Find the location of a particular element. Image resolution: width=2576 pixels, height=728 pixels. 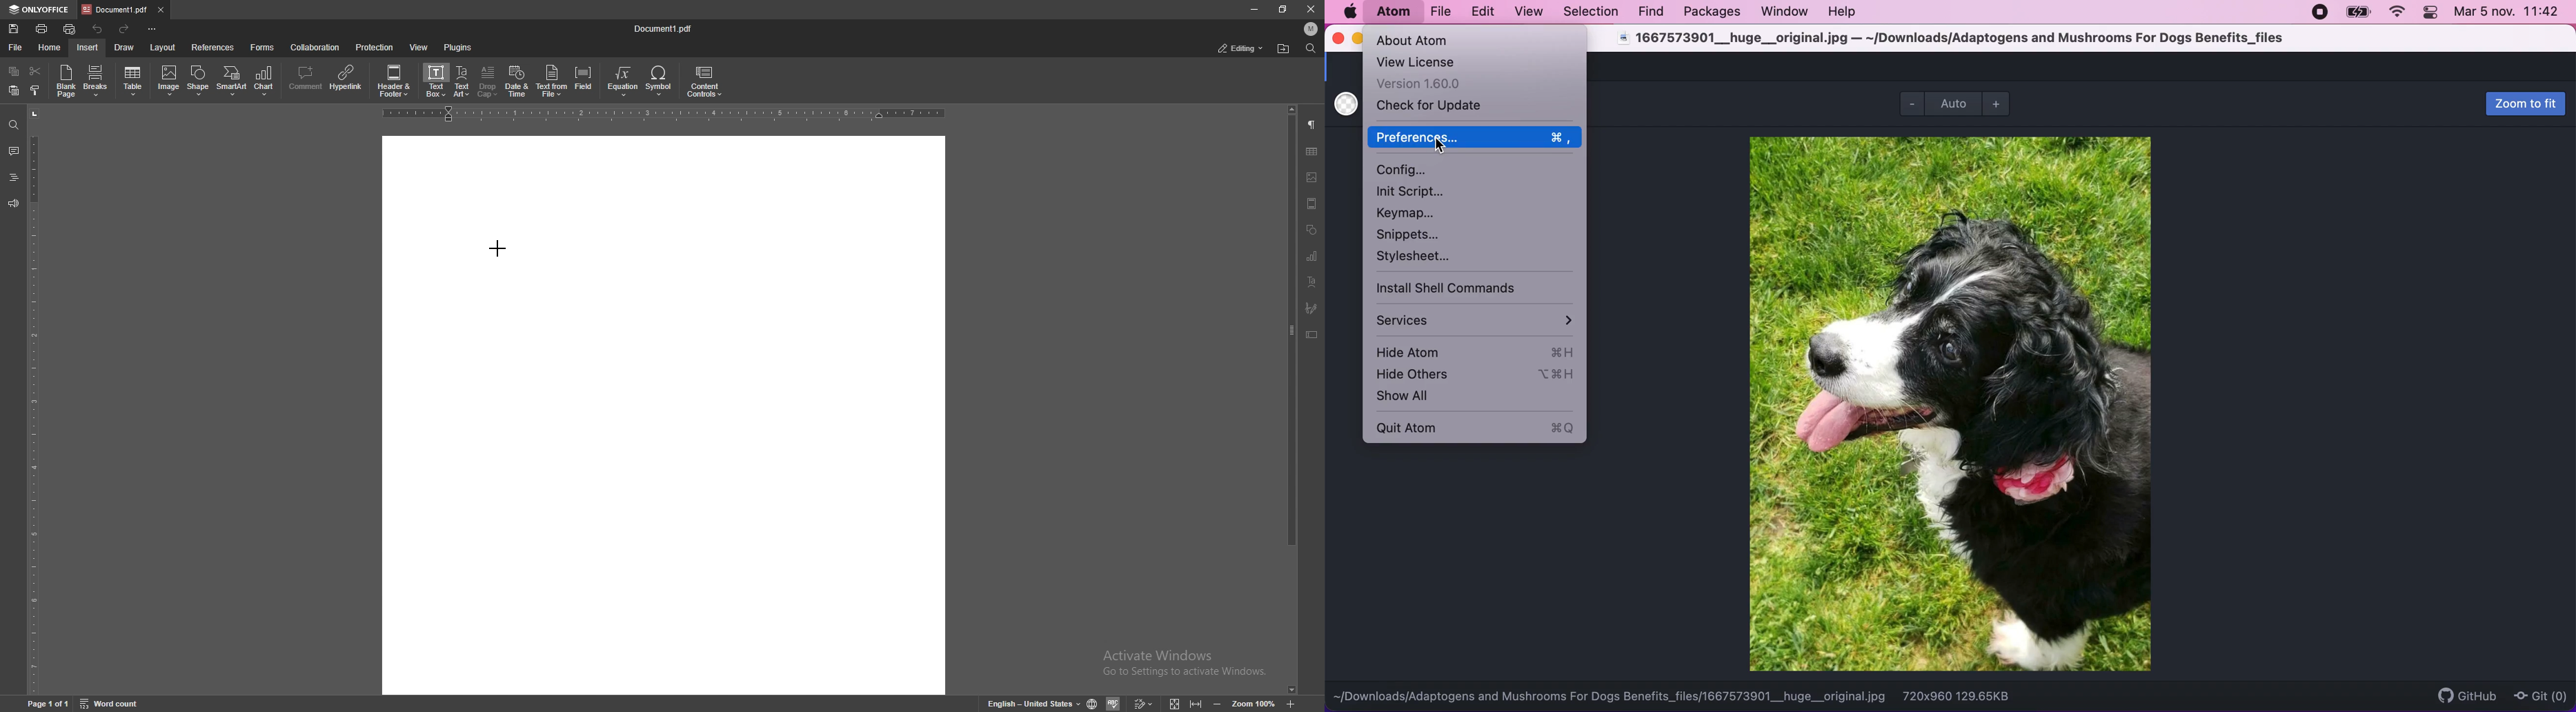

date and time is located at coordinates (517, 81).